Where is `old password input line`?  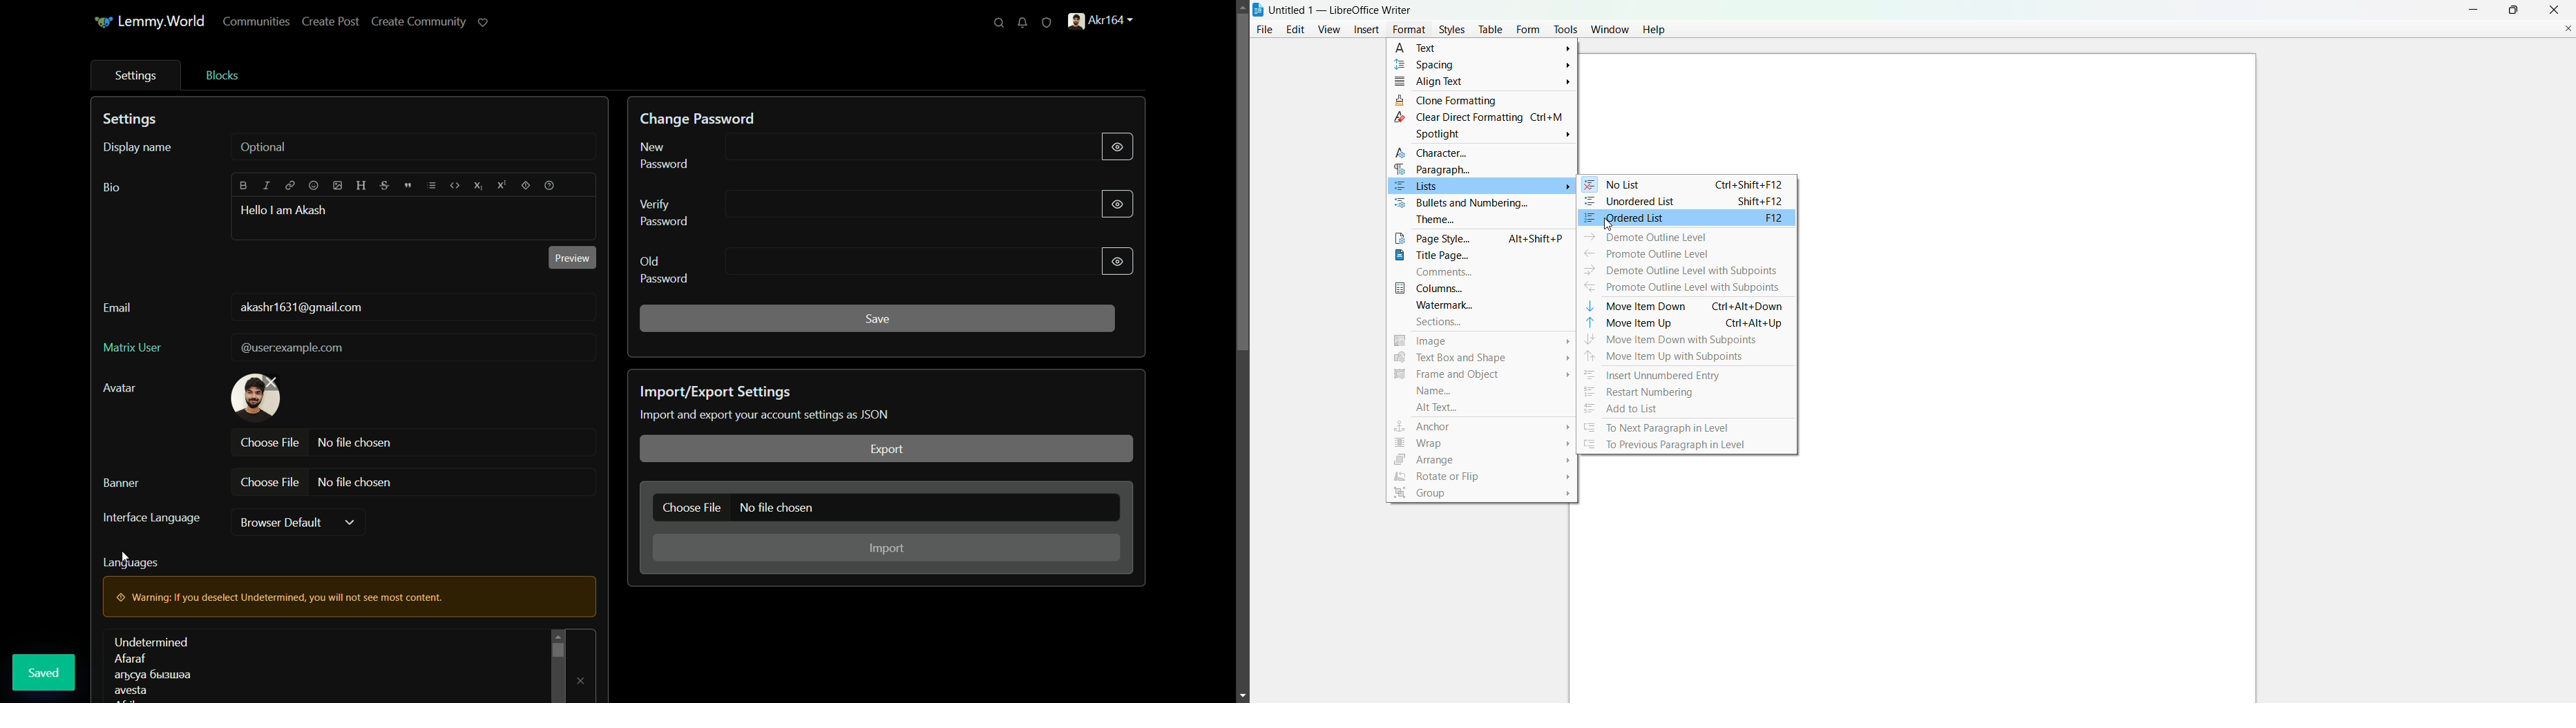 old password input line is located at coordinates (908, 261).